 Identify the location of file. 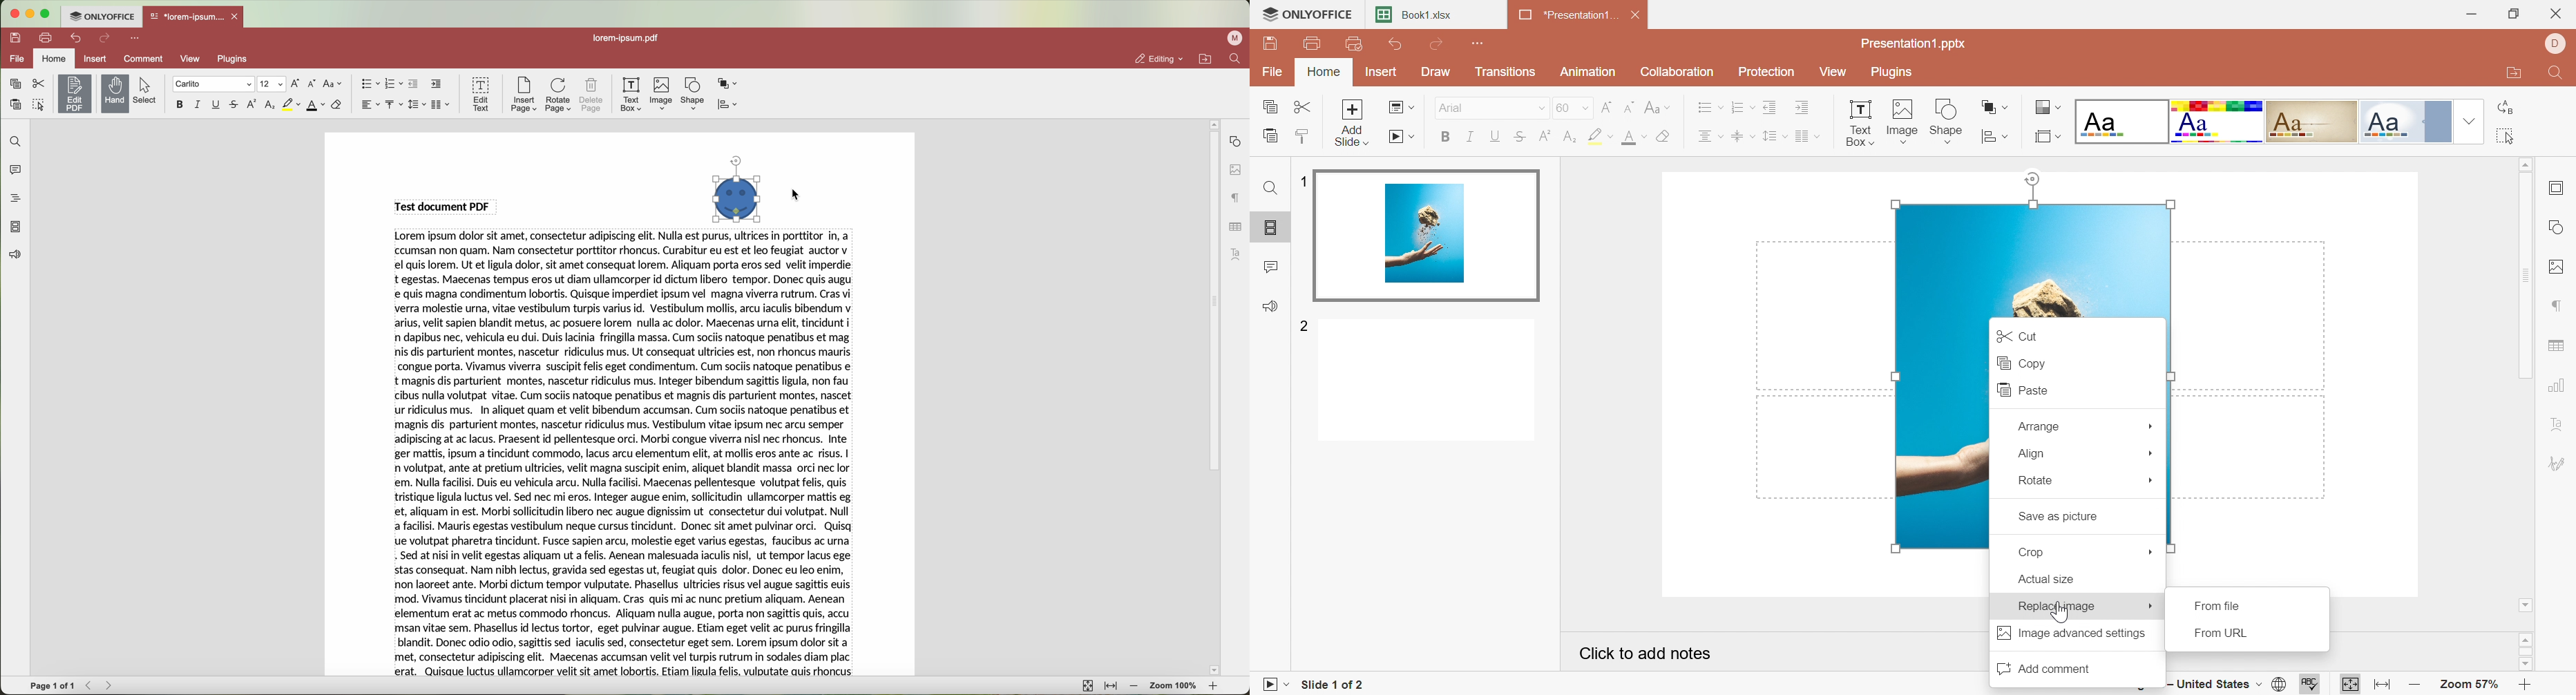
(16, 58).